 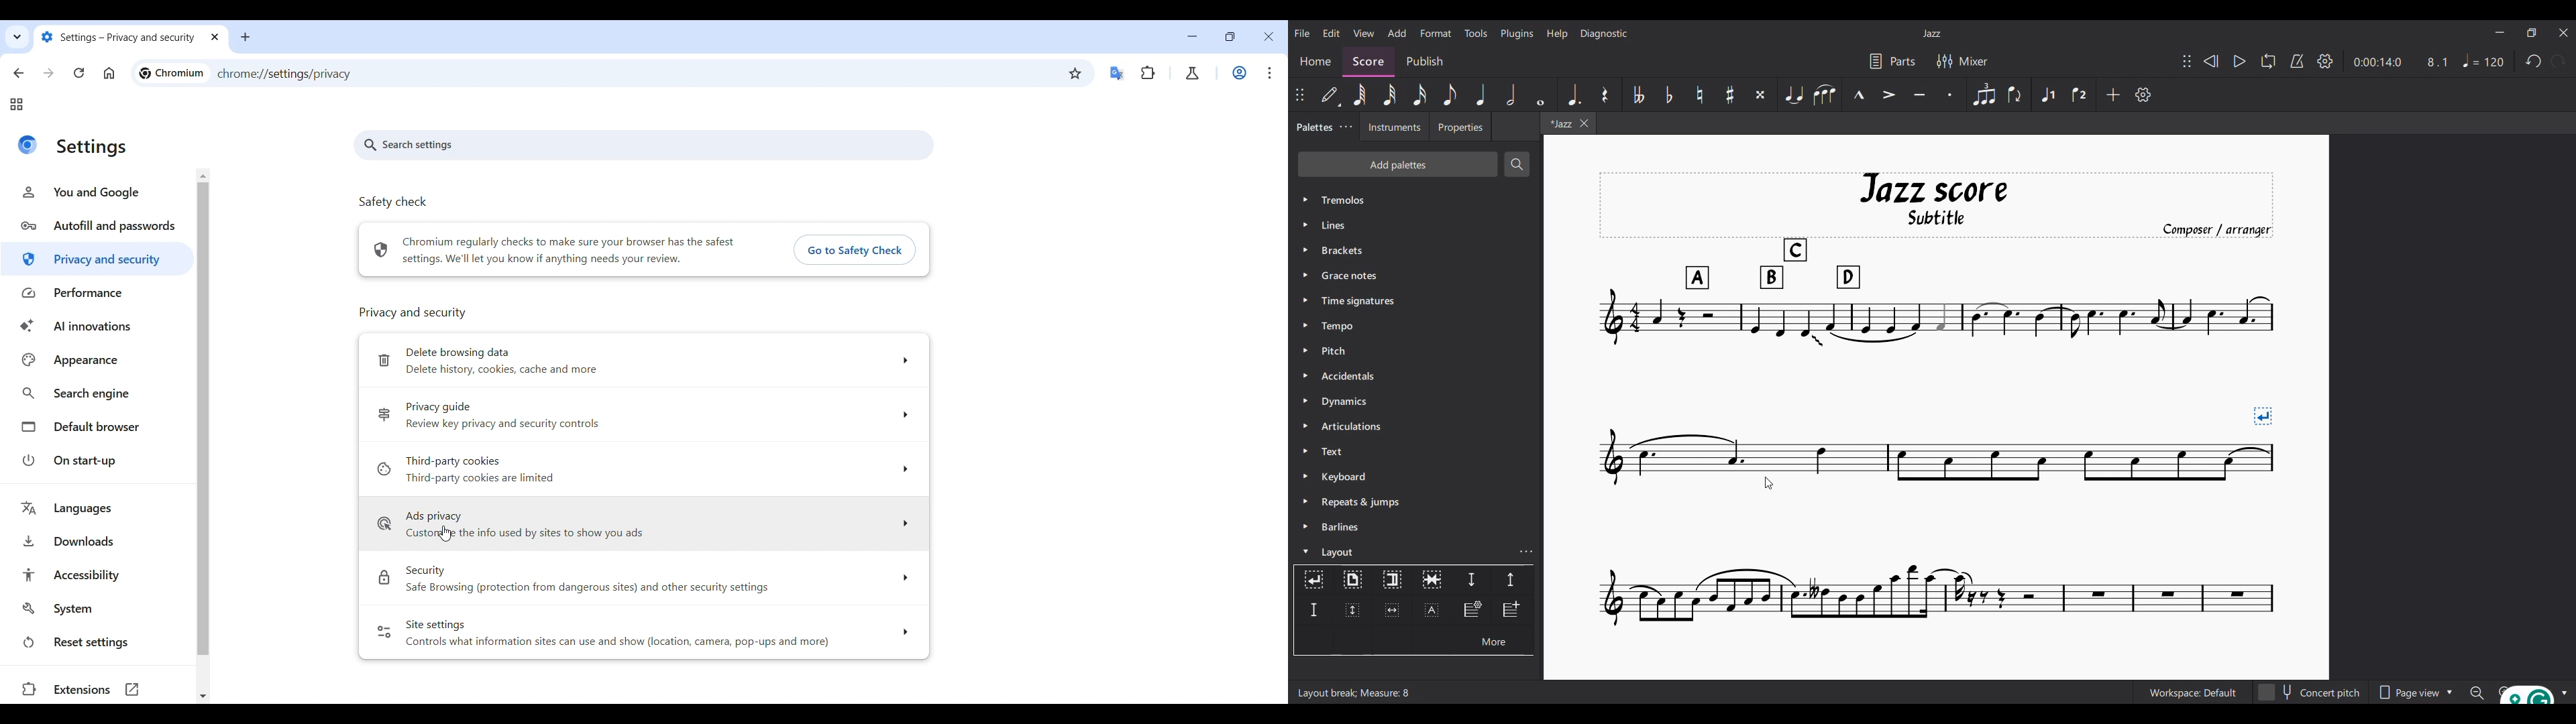 What do you see at coordinates (1472, 611) in the screenshot?
I see `Hey insert staff type change` at bounding box center [1472, 611].